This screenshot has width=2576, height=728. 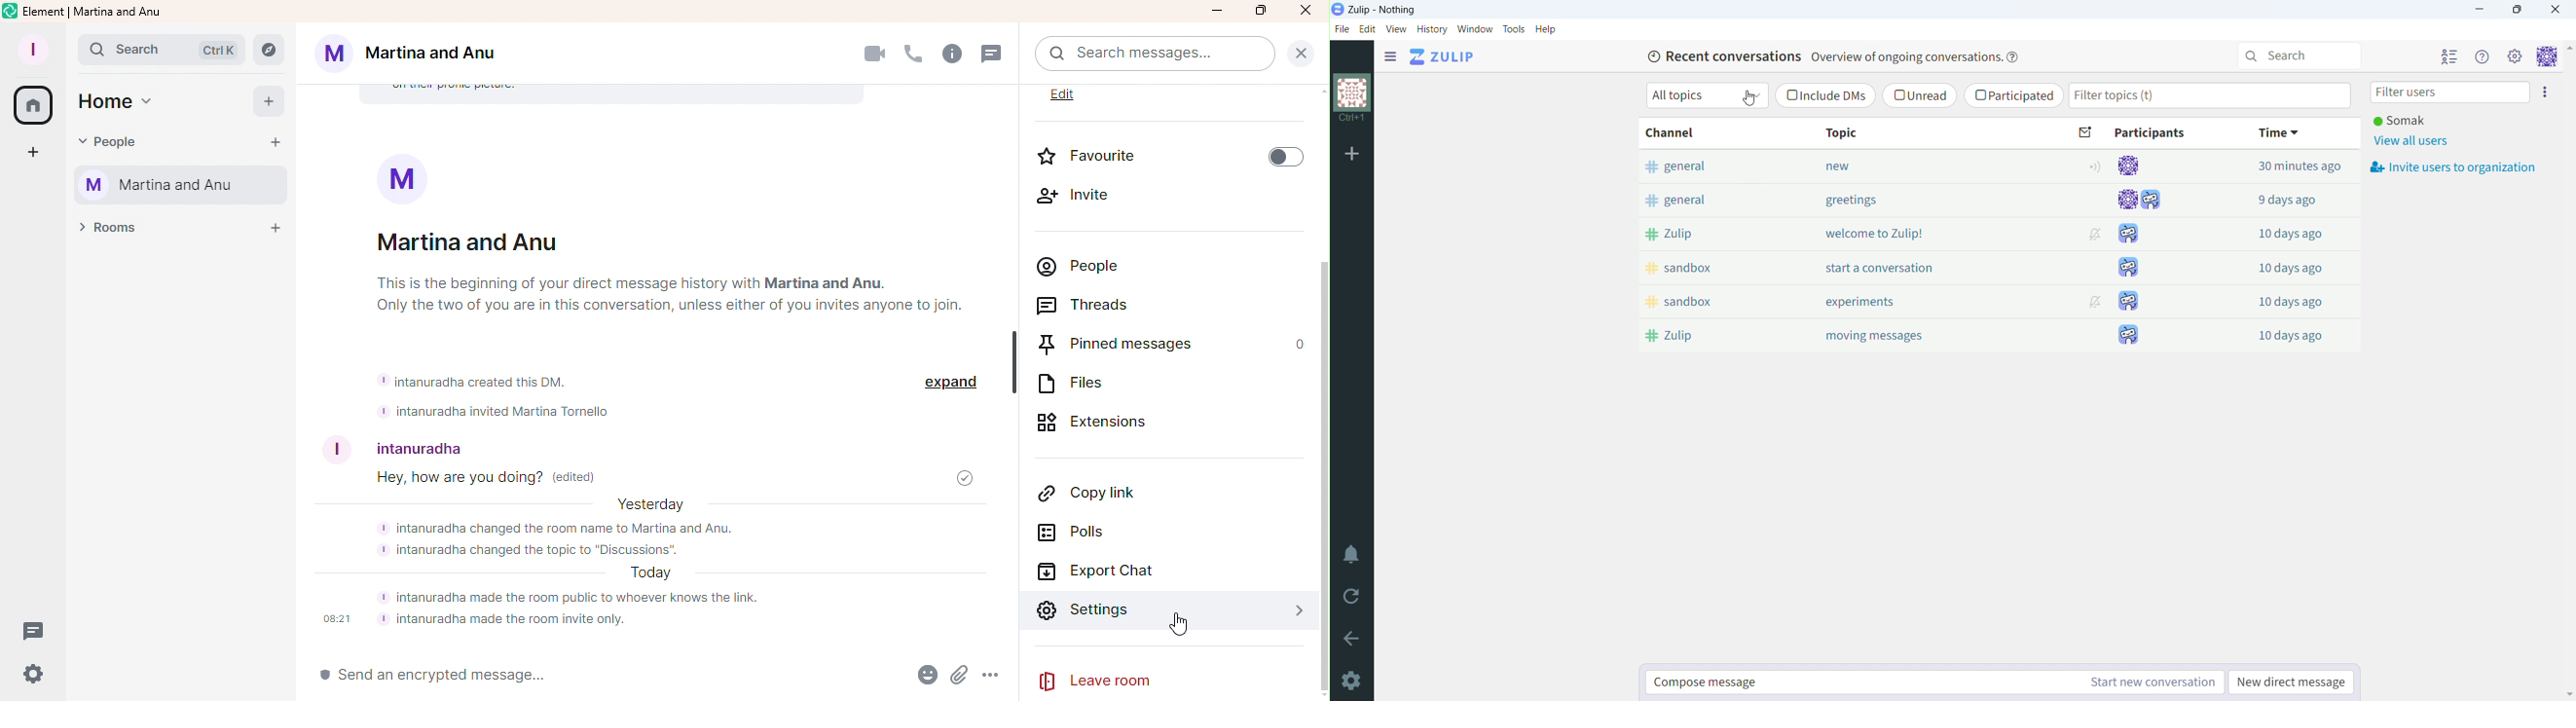 What do you see at coordinates (278, 143) in the screenshot?
I see `Start chat` at bounding box center [278, 143].